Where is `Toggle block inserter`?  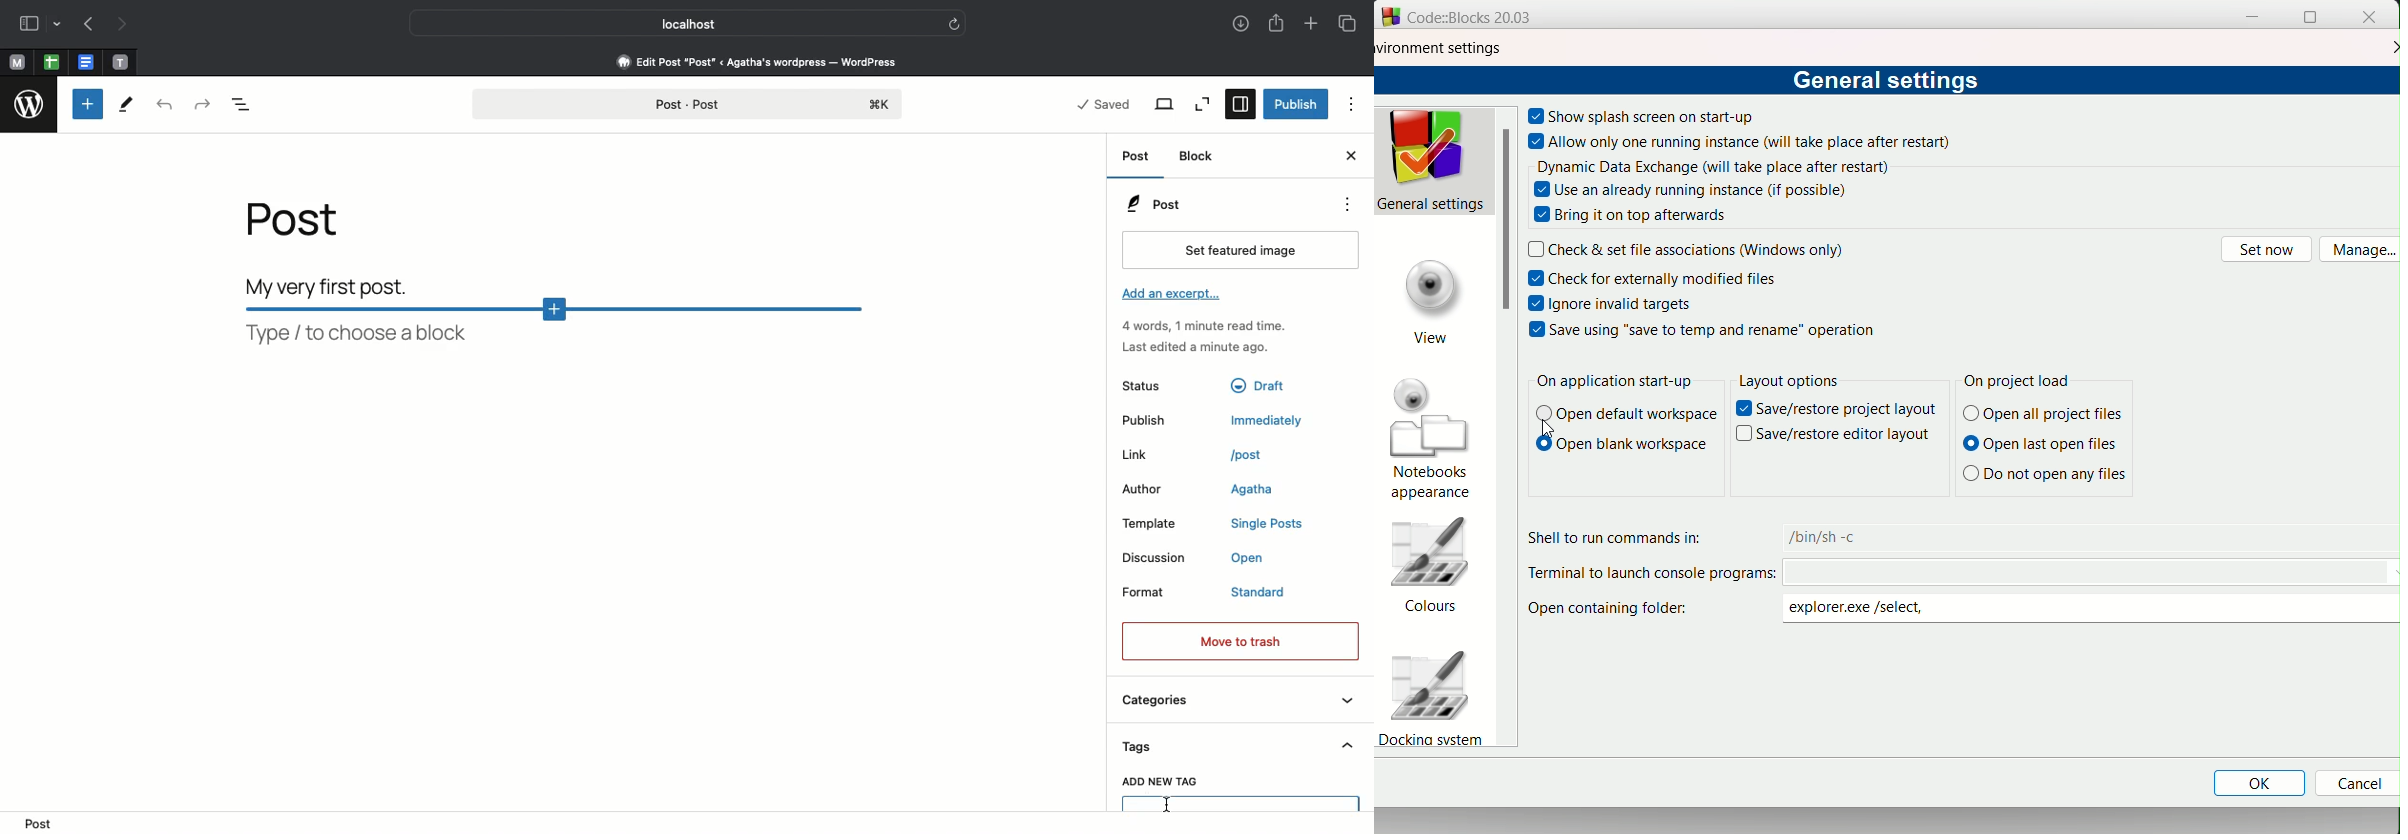 Toggle block inserter is located at coordinates (86, 104).